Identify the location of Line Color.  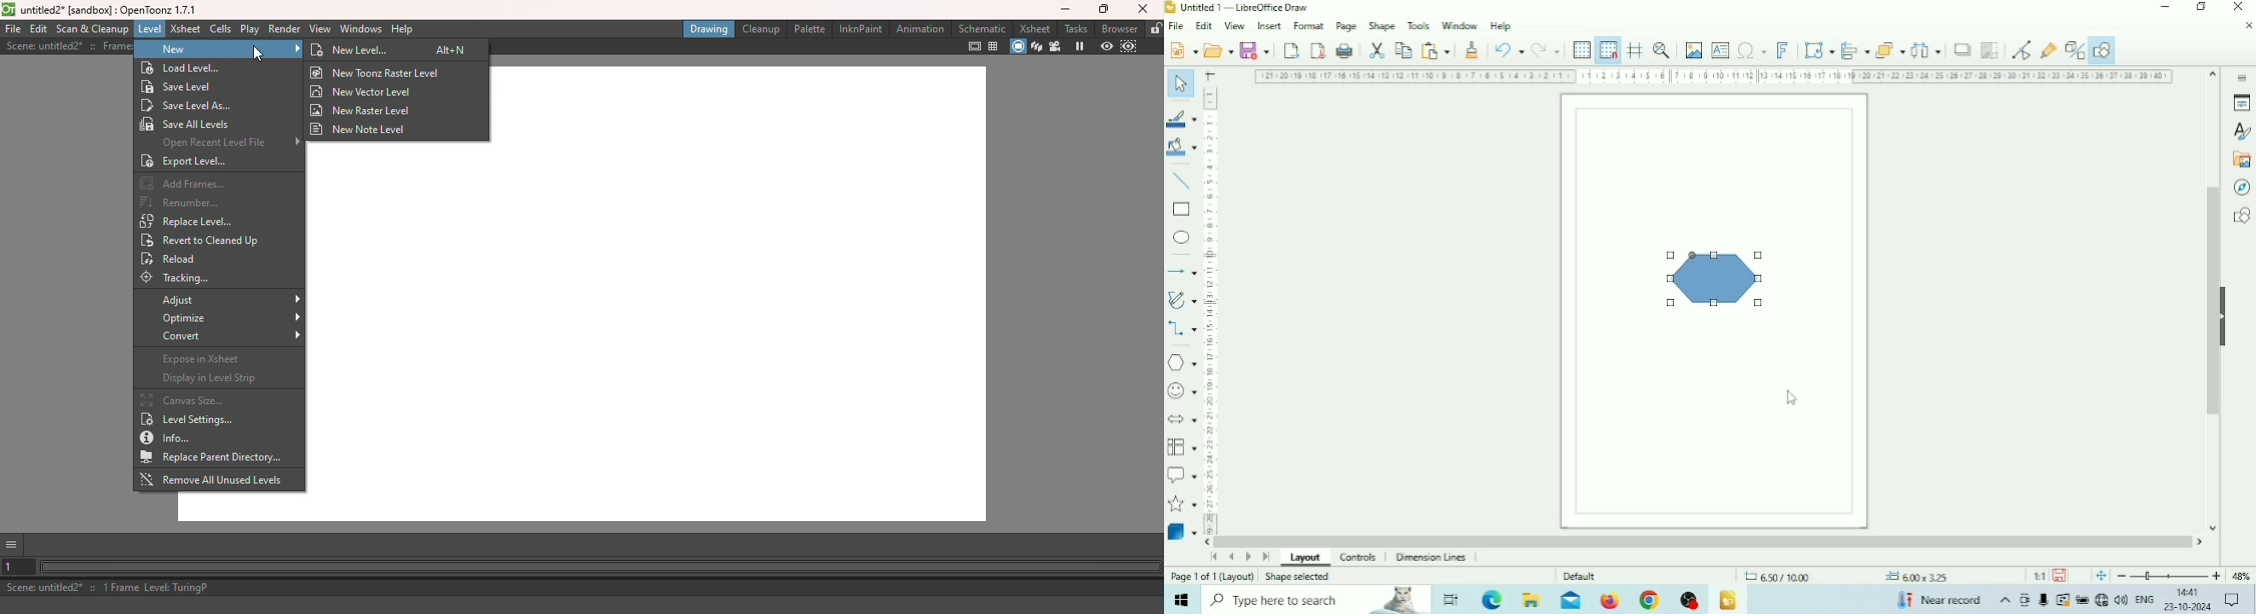
(1182, 119).